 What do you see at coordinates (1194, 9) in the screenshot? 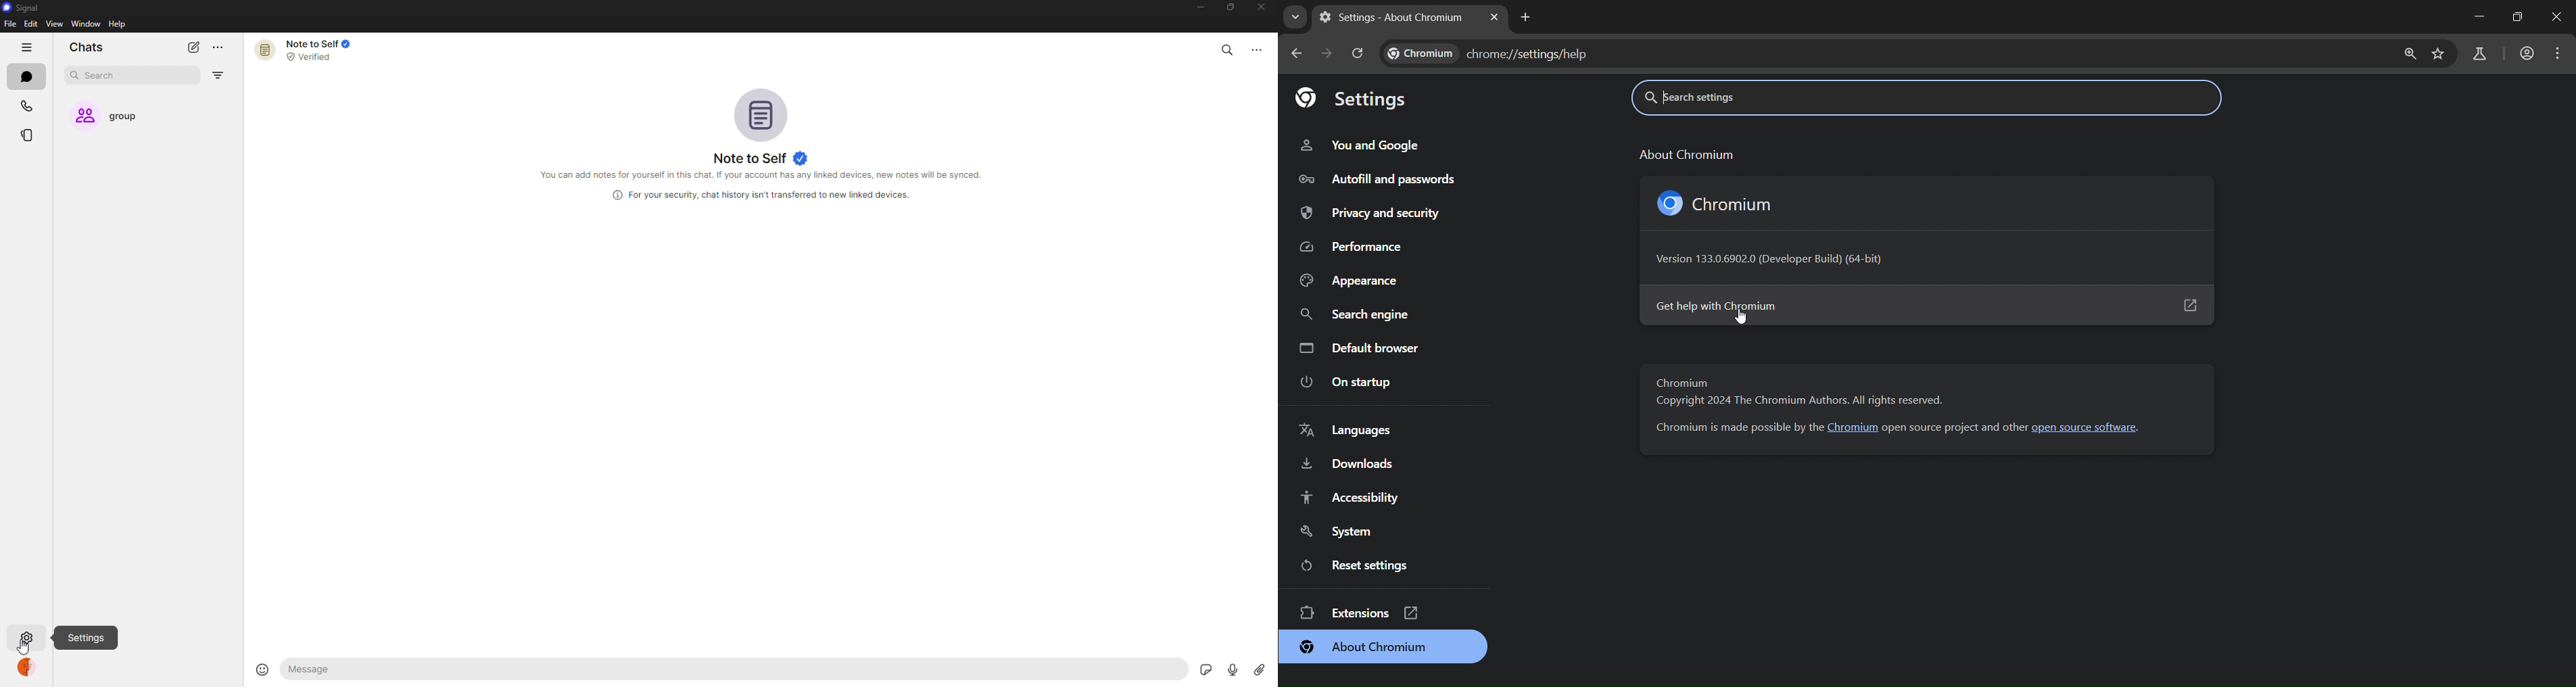
I see `minimize` at bounding box center [1194, 9].